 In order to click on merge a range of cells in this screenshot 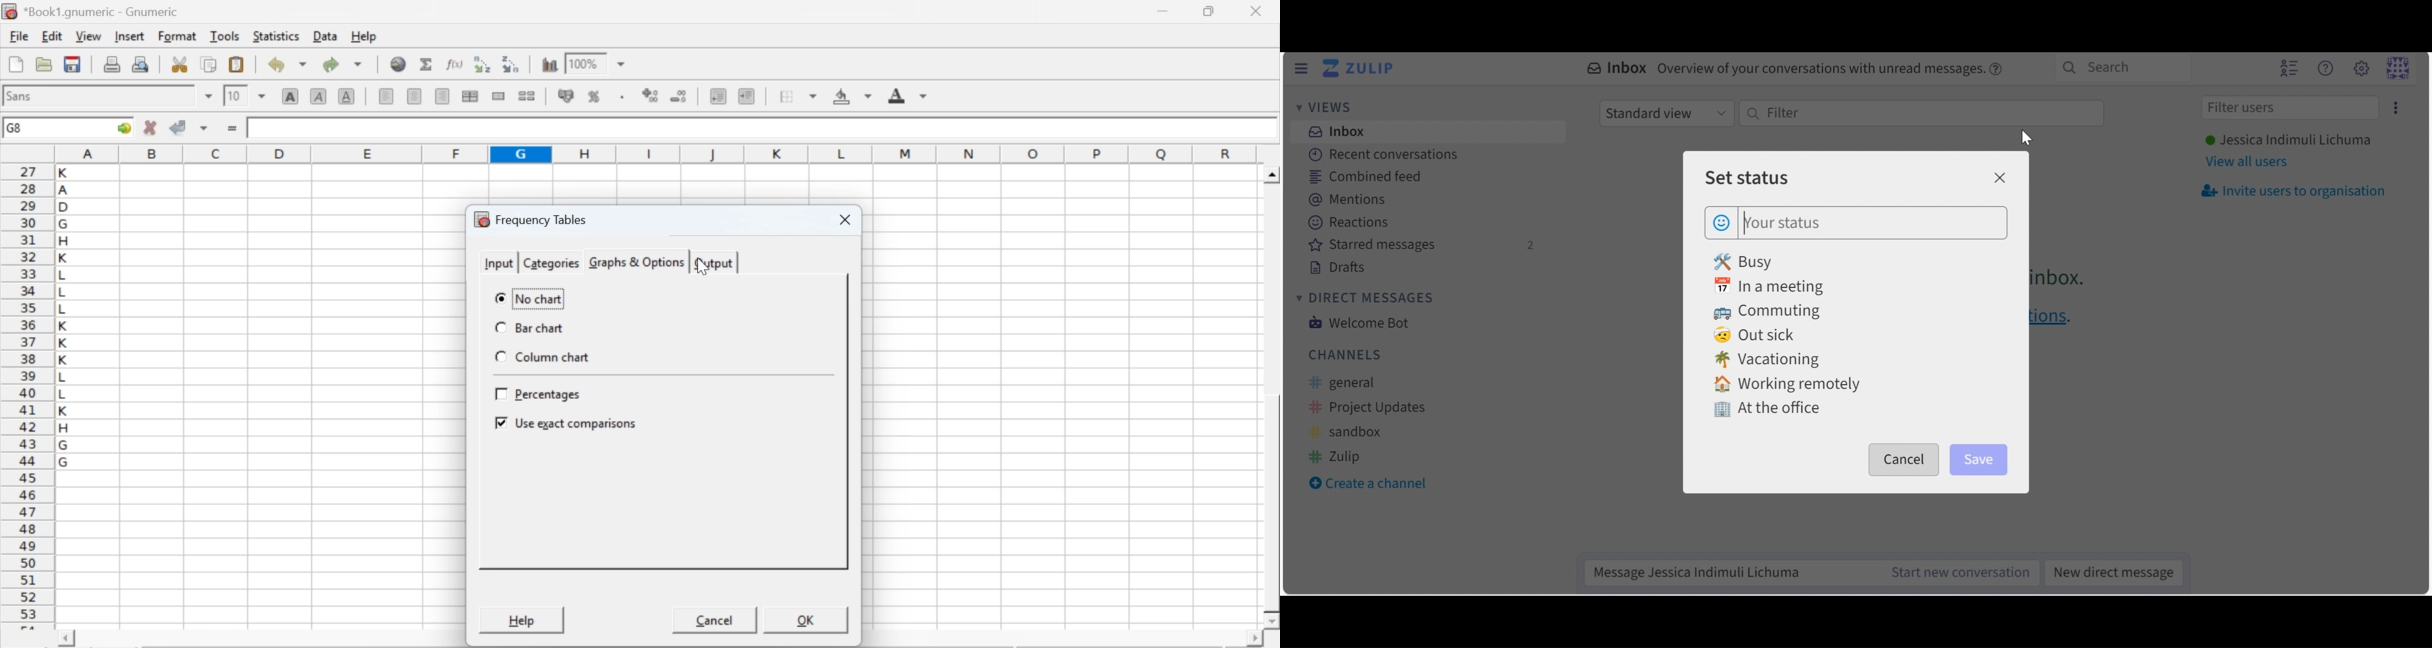, I will do `click(499, 96)`.